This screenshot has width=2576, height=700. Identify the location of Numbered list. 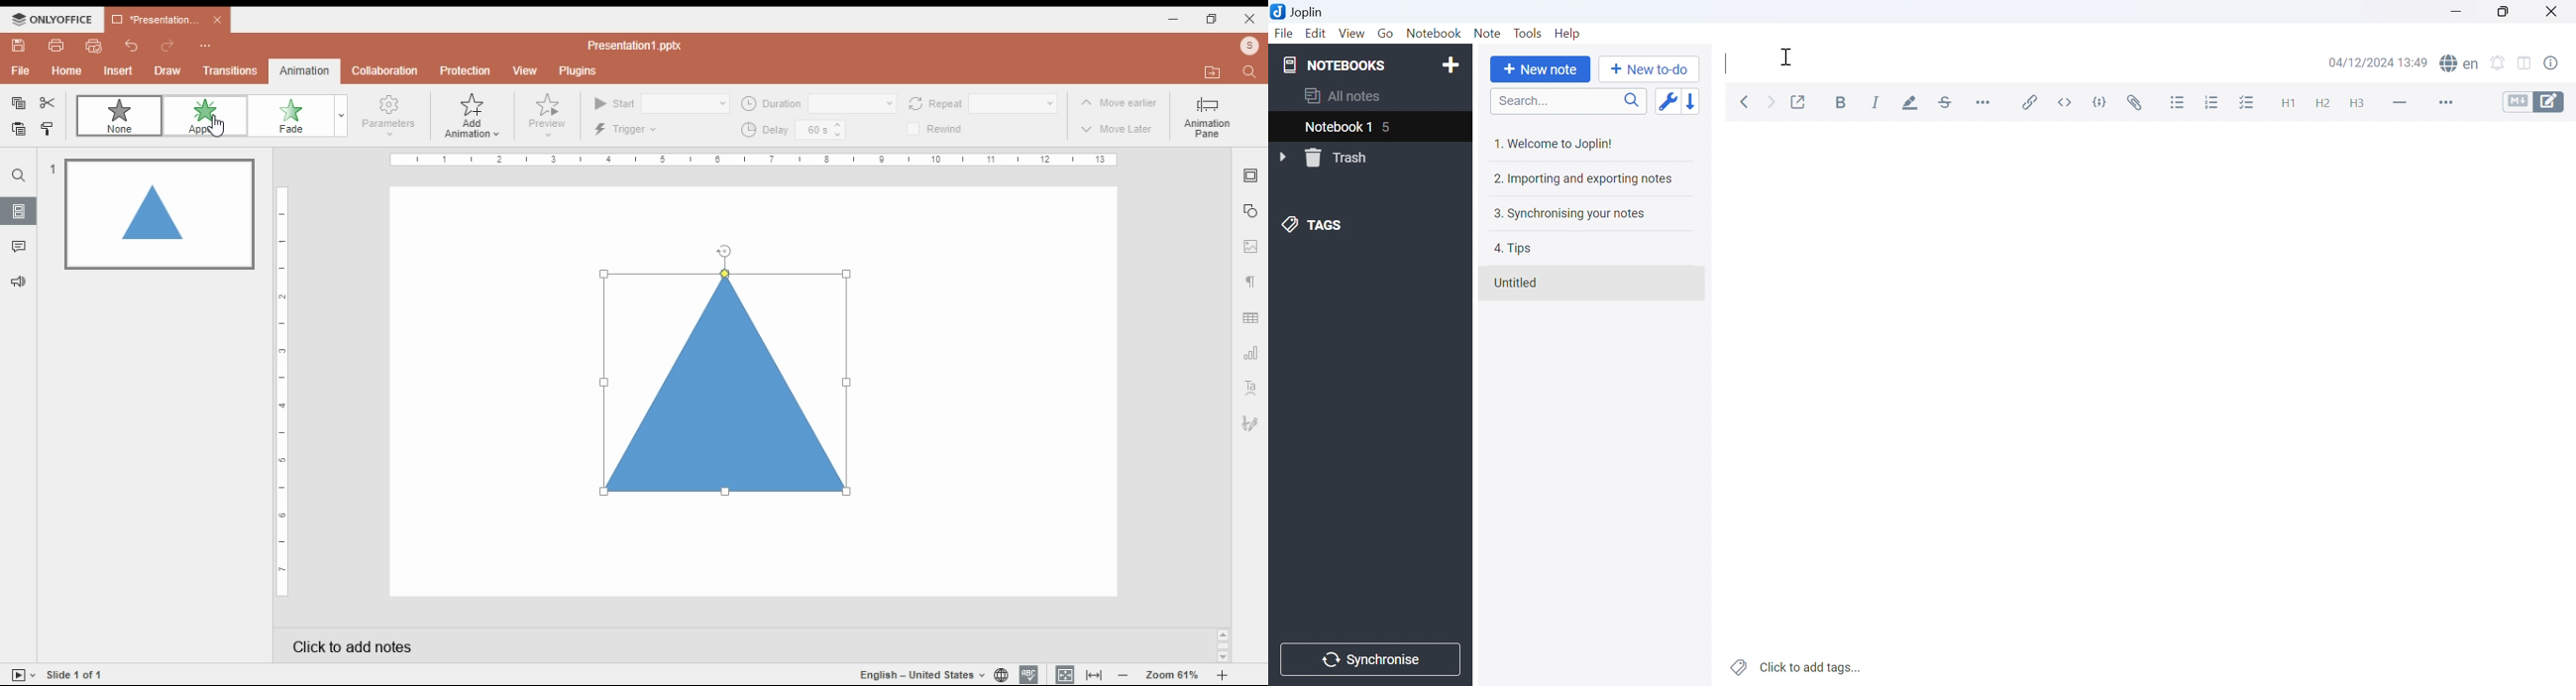
(2214, 102).